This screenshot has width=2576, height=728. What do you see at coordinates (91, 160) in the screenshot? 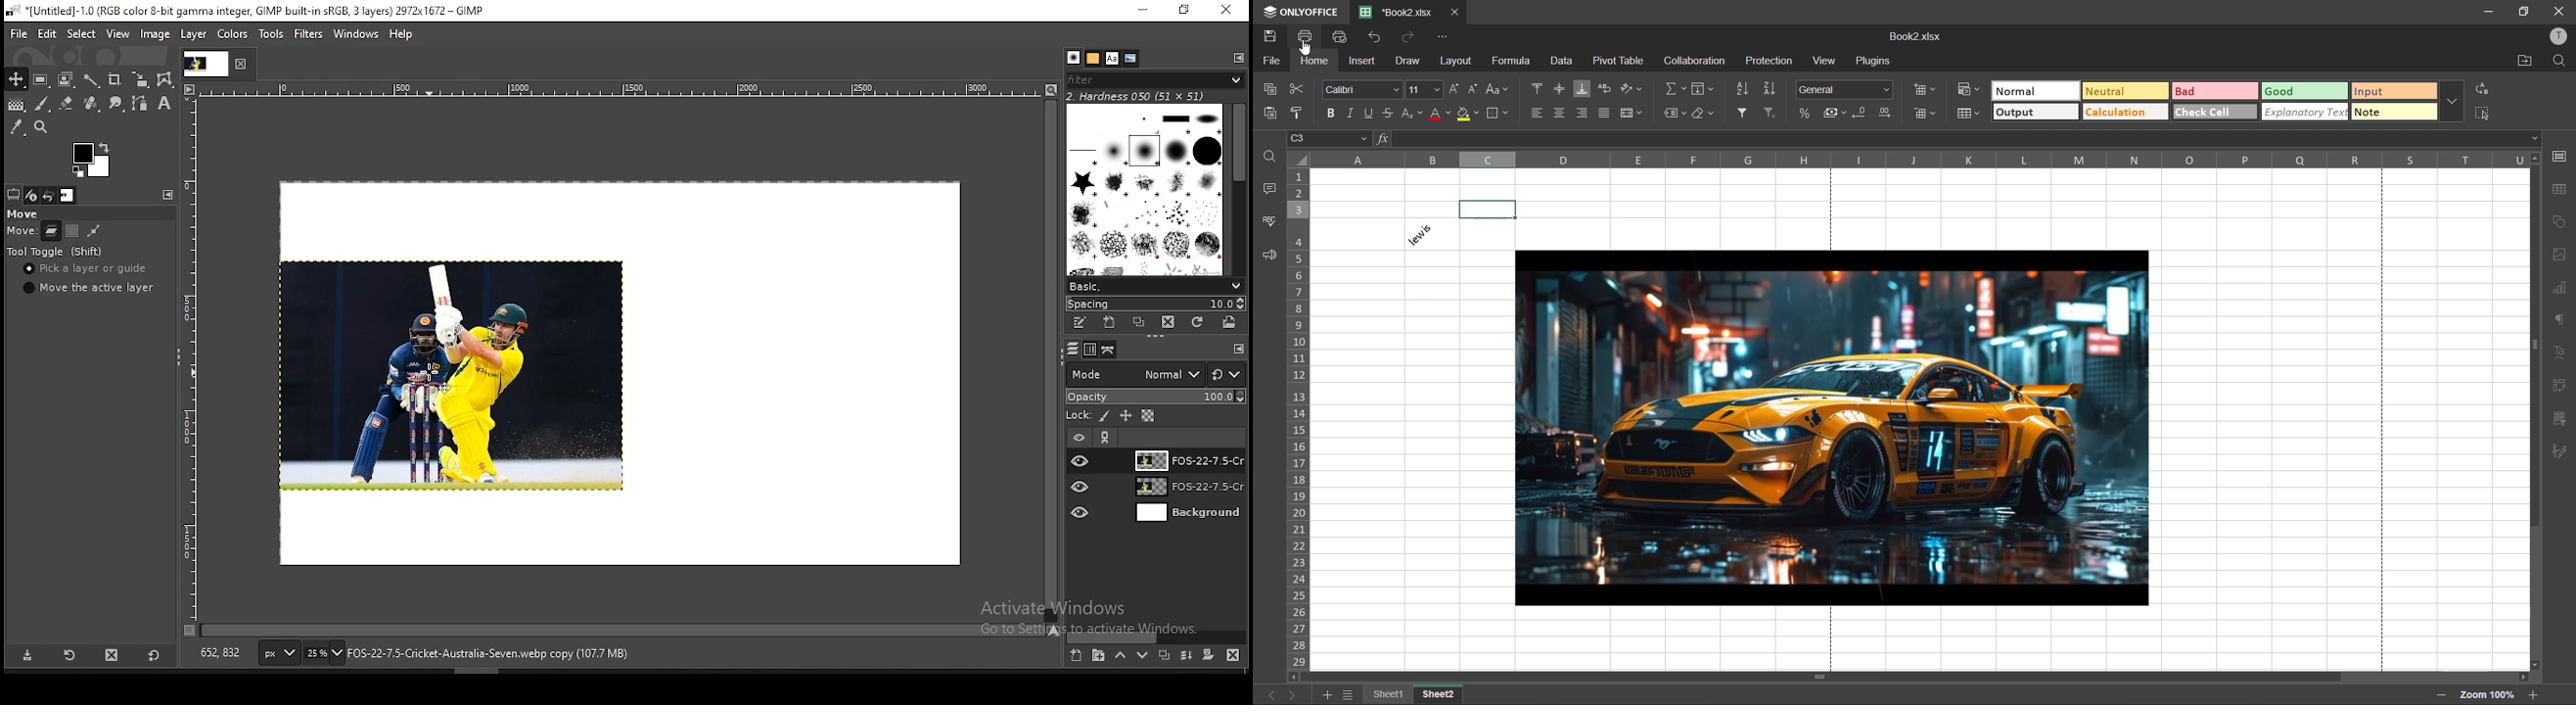
I see `colors` at bounding box center [91, 160].